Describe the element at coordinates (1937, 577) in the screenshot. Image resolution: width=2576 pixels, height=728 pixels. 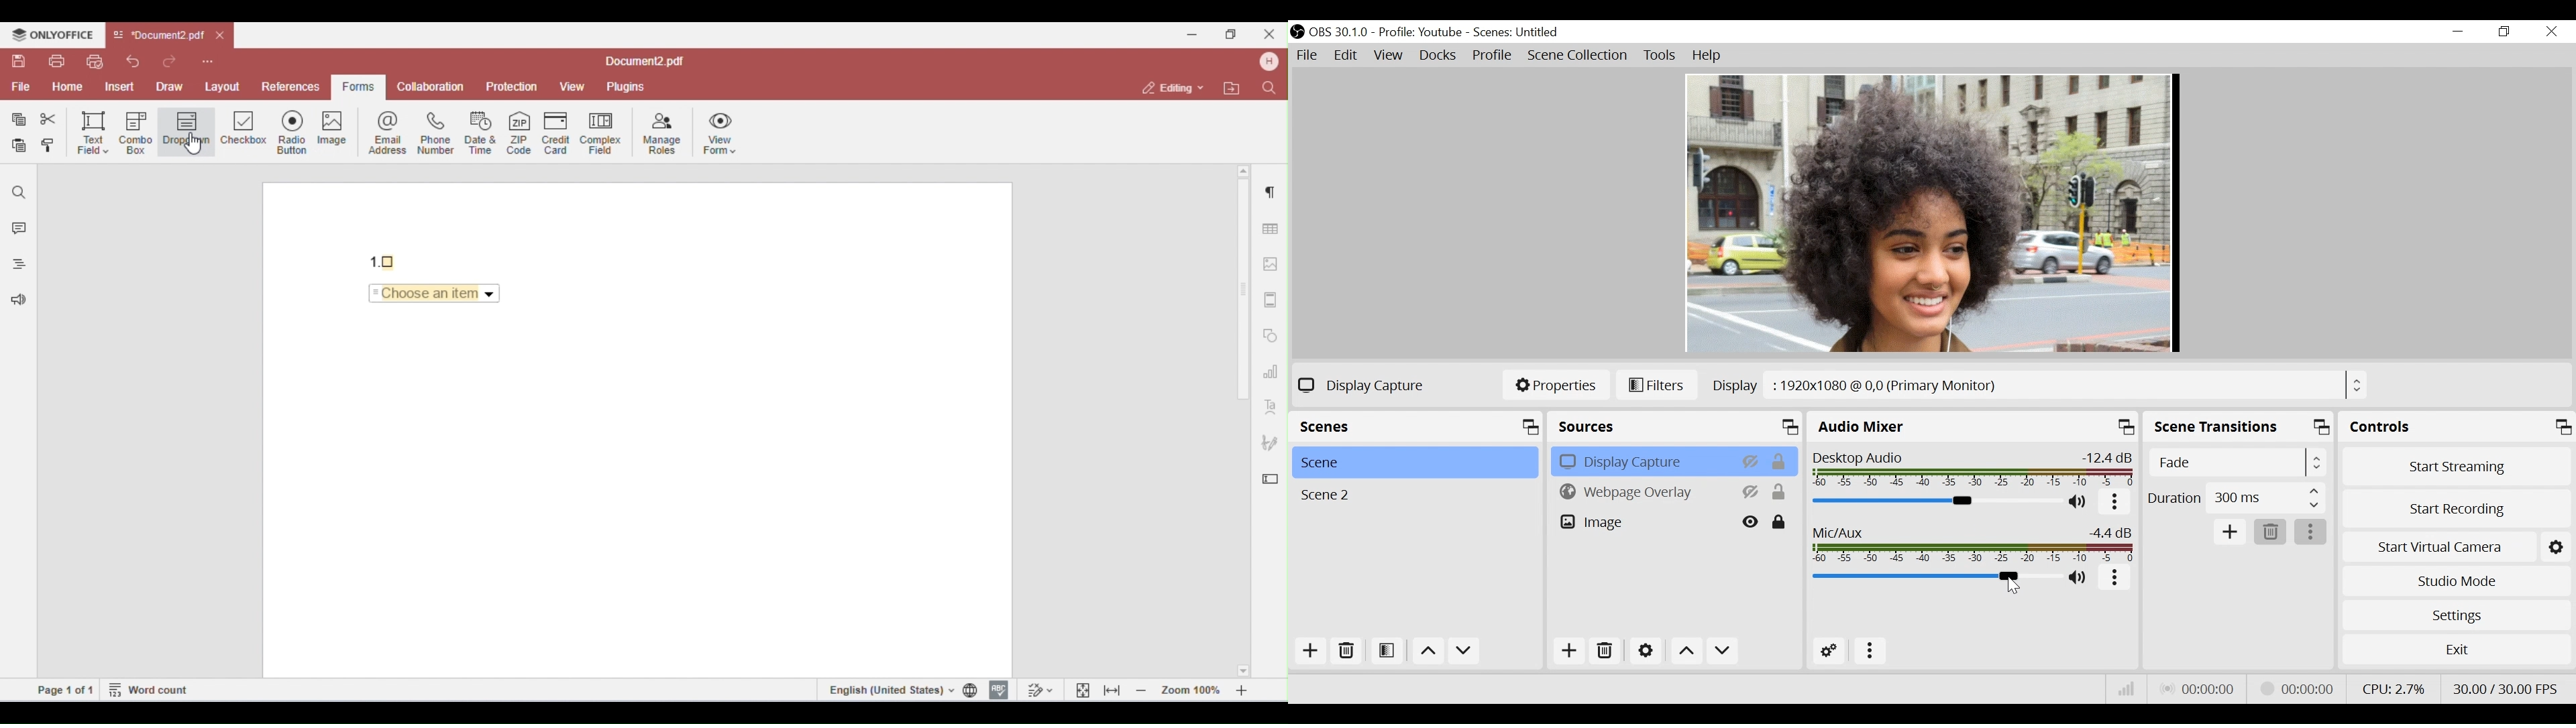
I see `Mic/Aux Slider` at that location.